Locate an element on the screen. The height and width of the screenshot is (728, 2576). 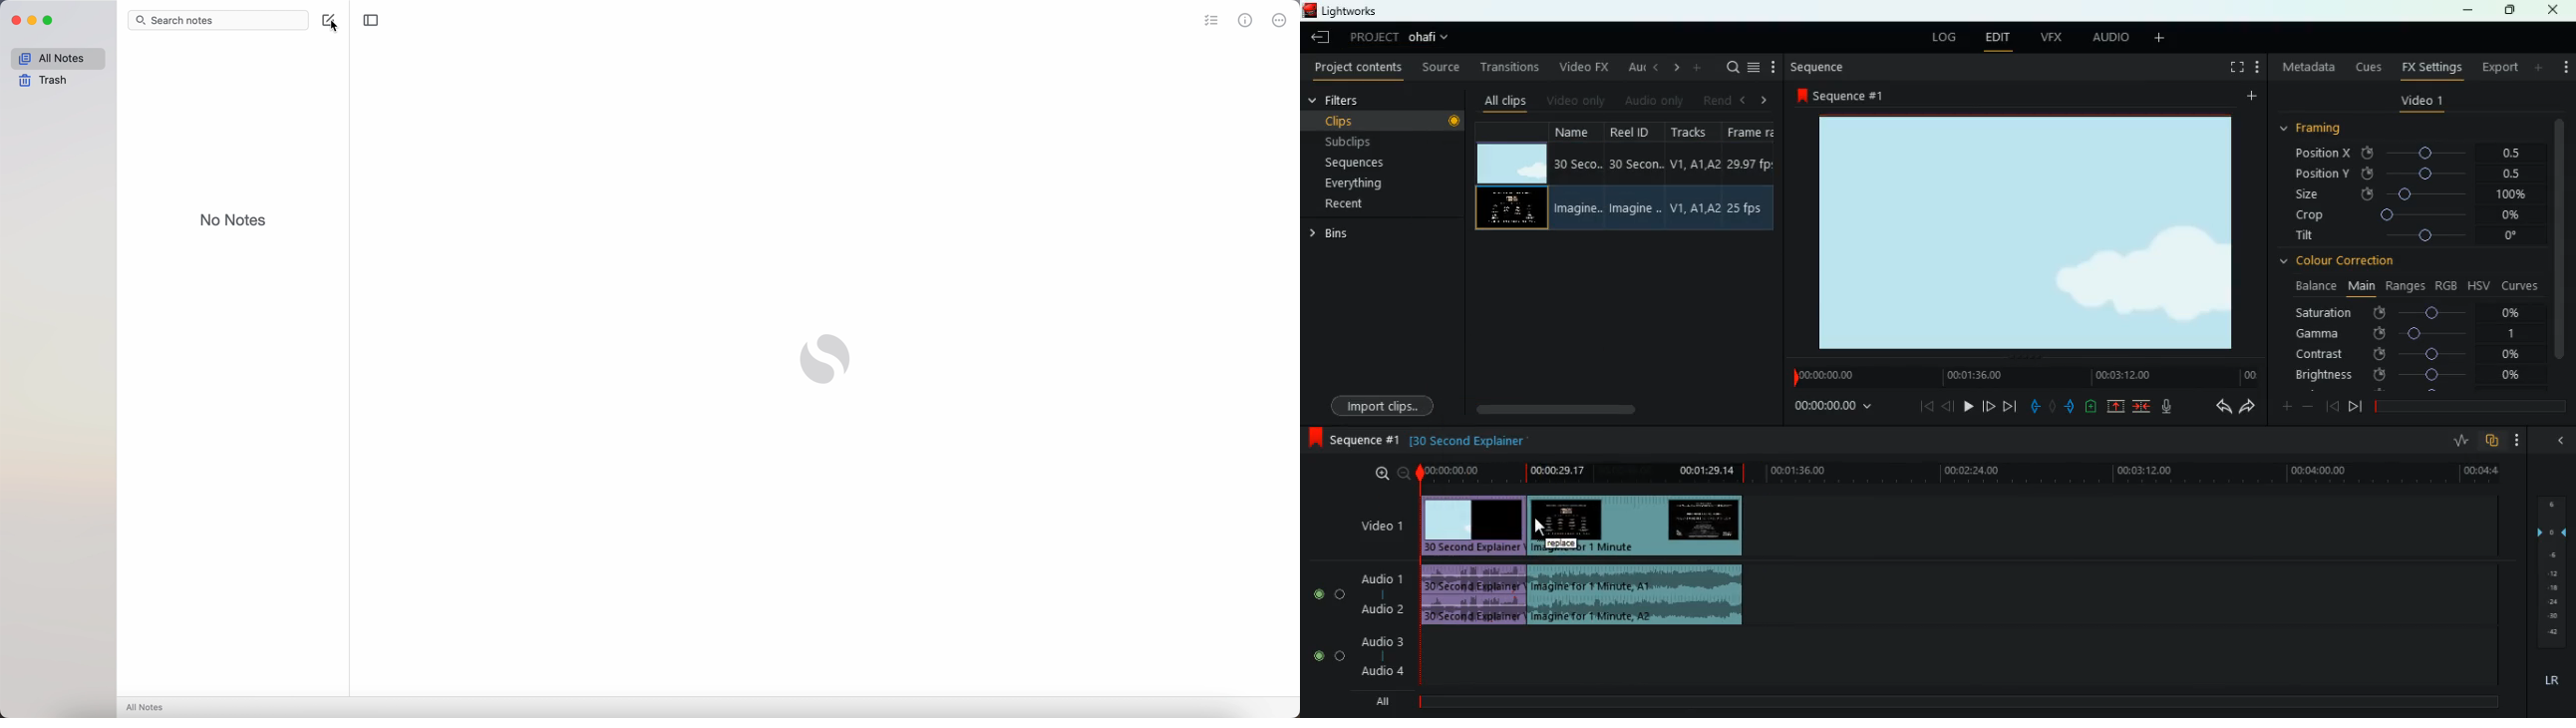
close is located at coordinates (2554, 10).